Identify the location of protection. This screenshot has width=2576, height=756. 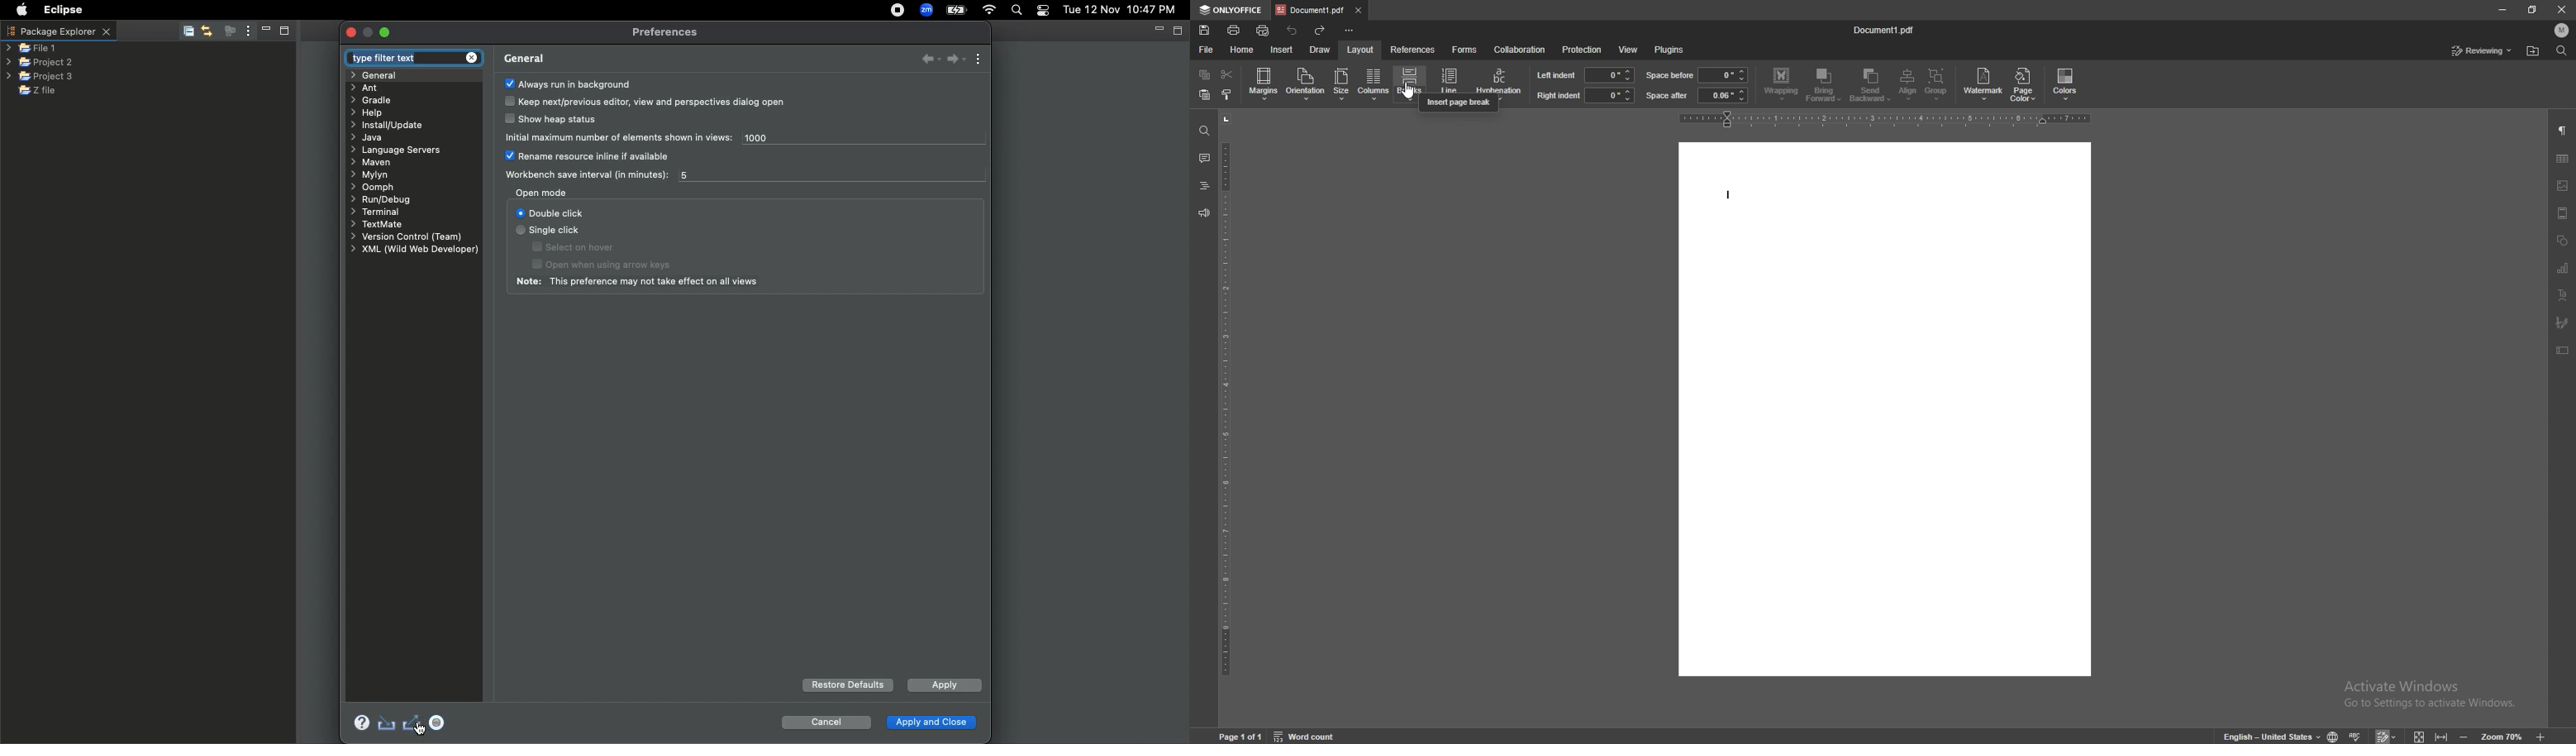
(1582, 50).